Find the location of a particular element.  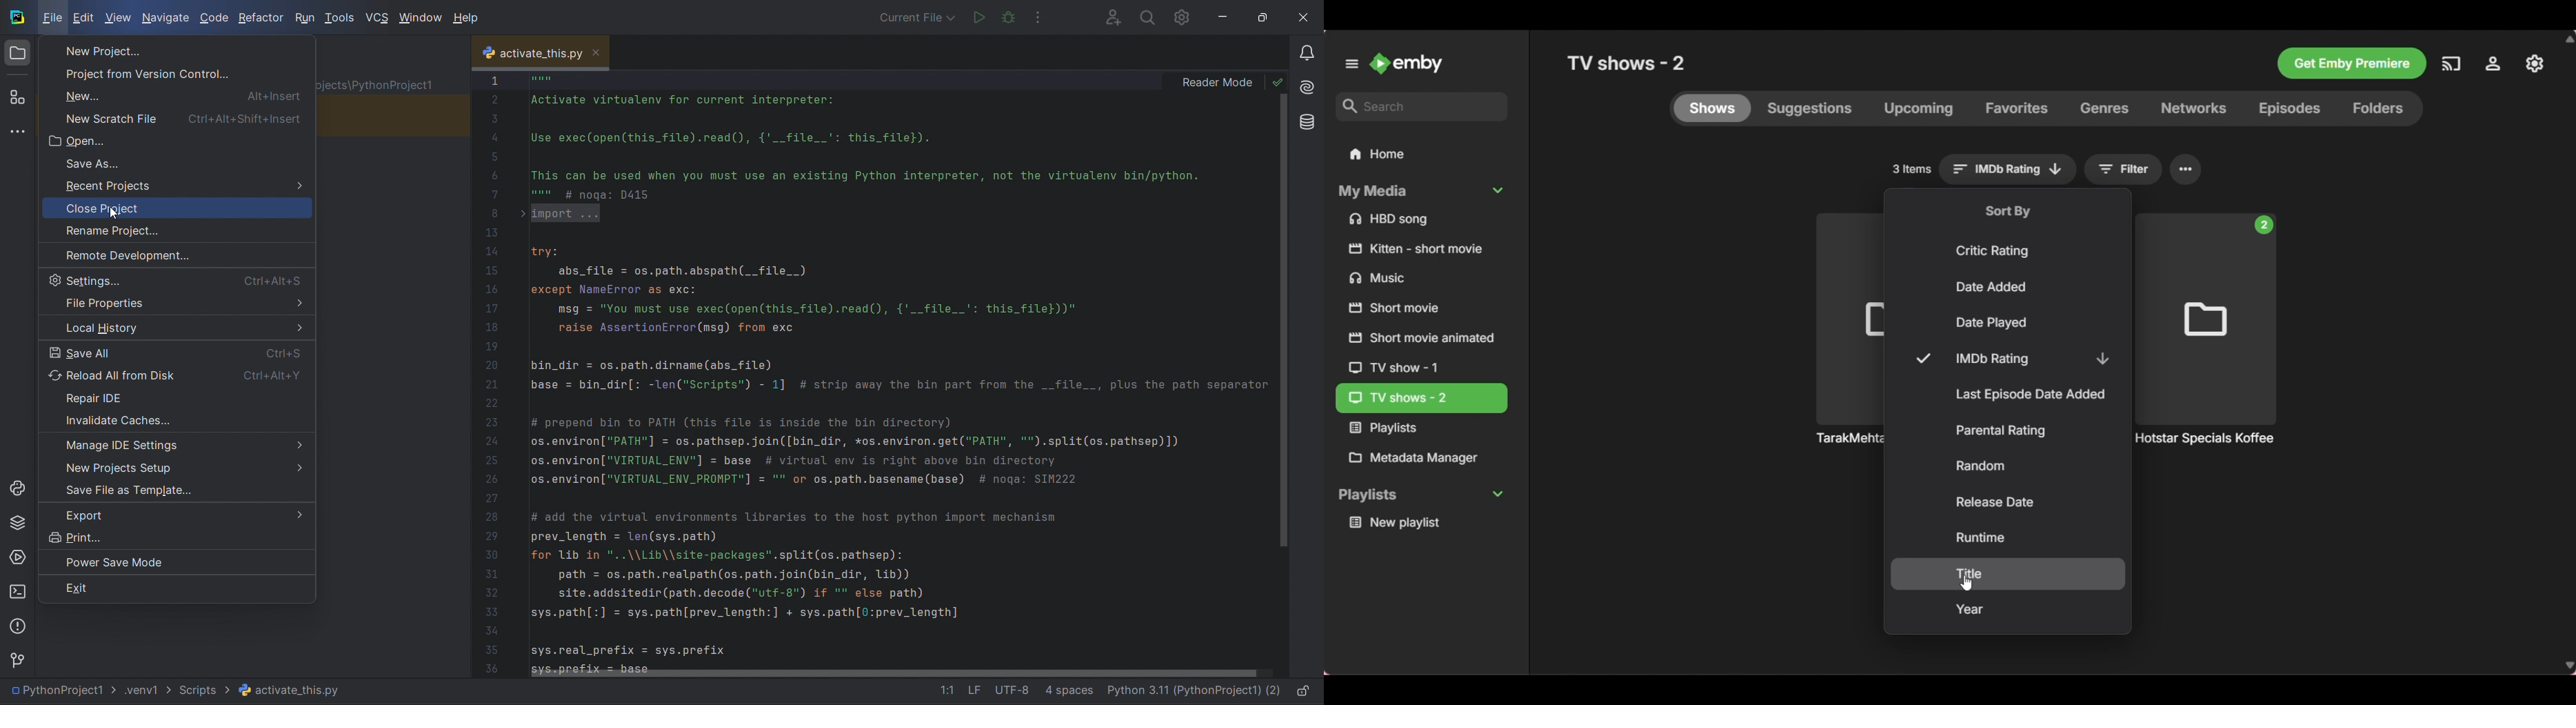

power save mode is located at coordinates (175, 562).